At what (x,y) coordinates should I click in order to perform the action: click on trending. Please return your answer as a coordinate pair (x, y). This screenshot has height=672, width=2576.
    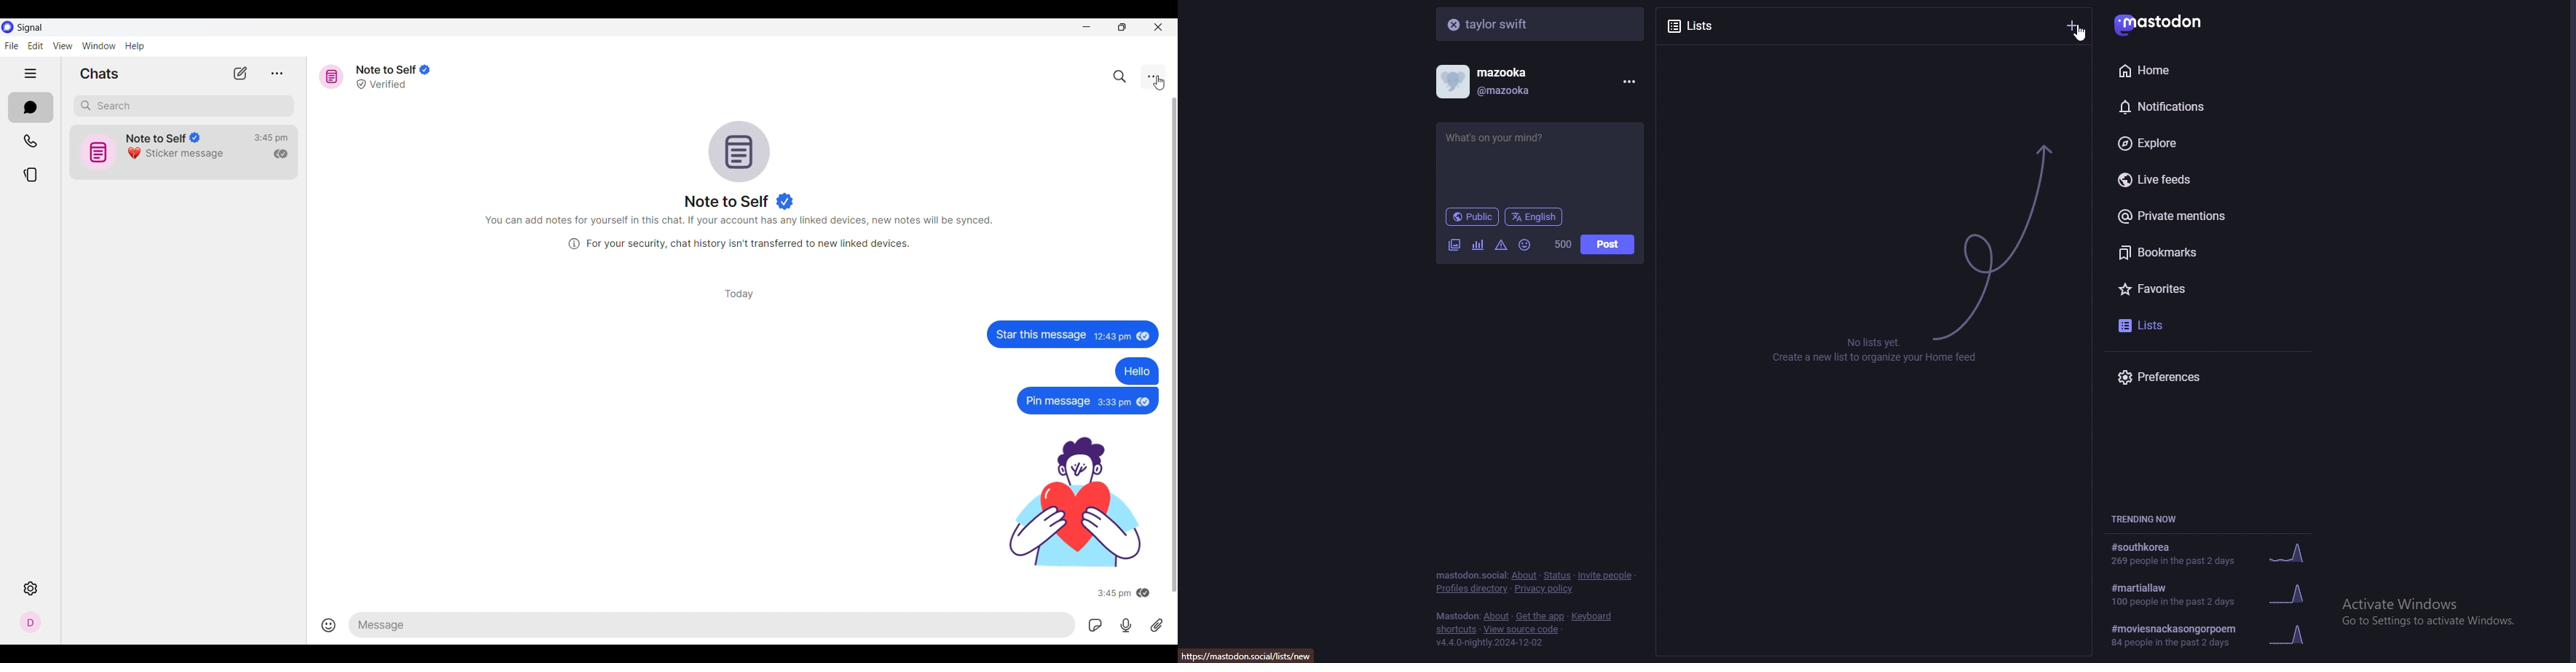
    Looking at the image, I should click on (2210, 554).